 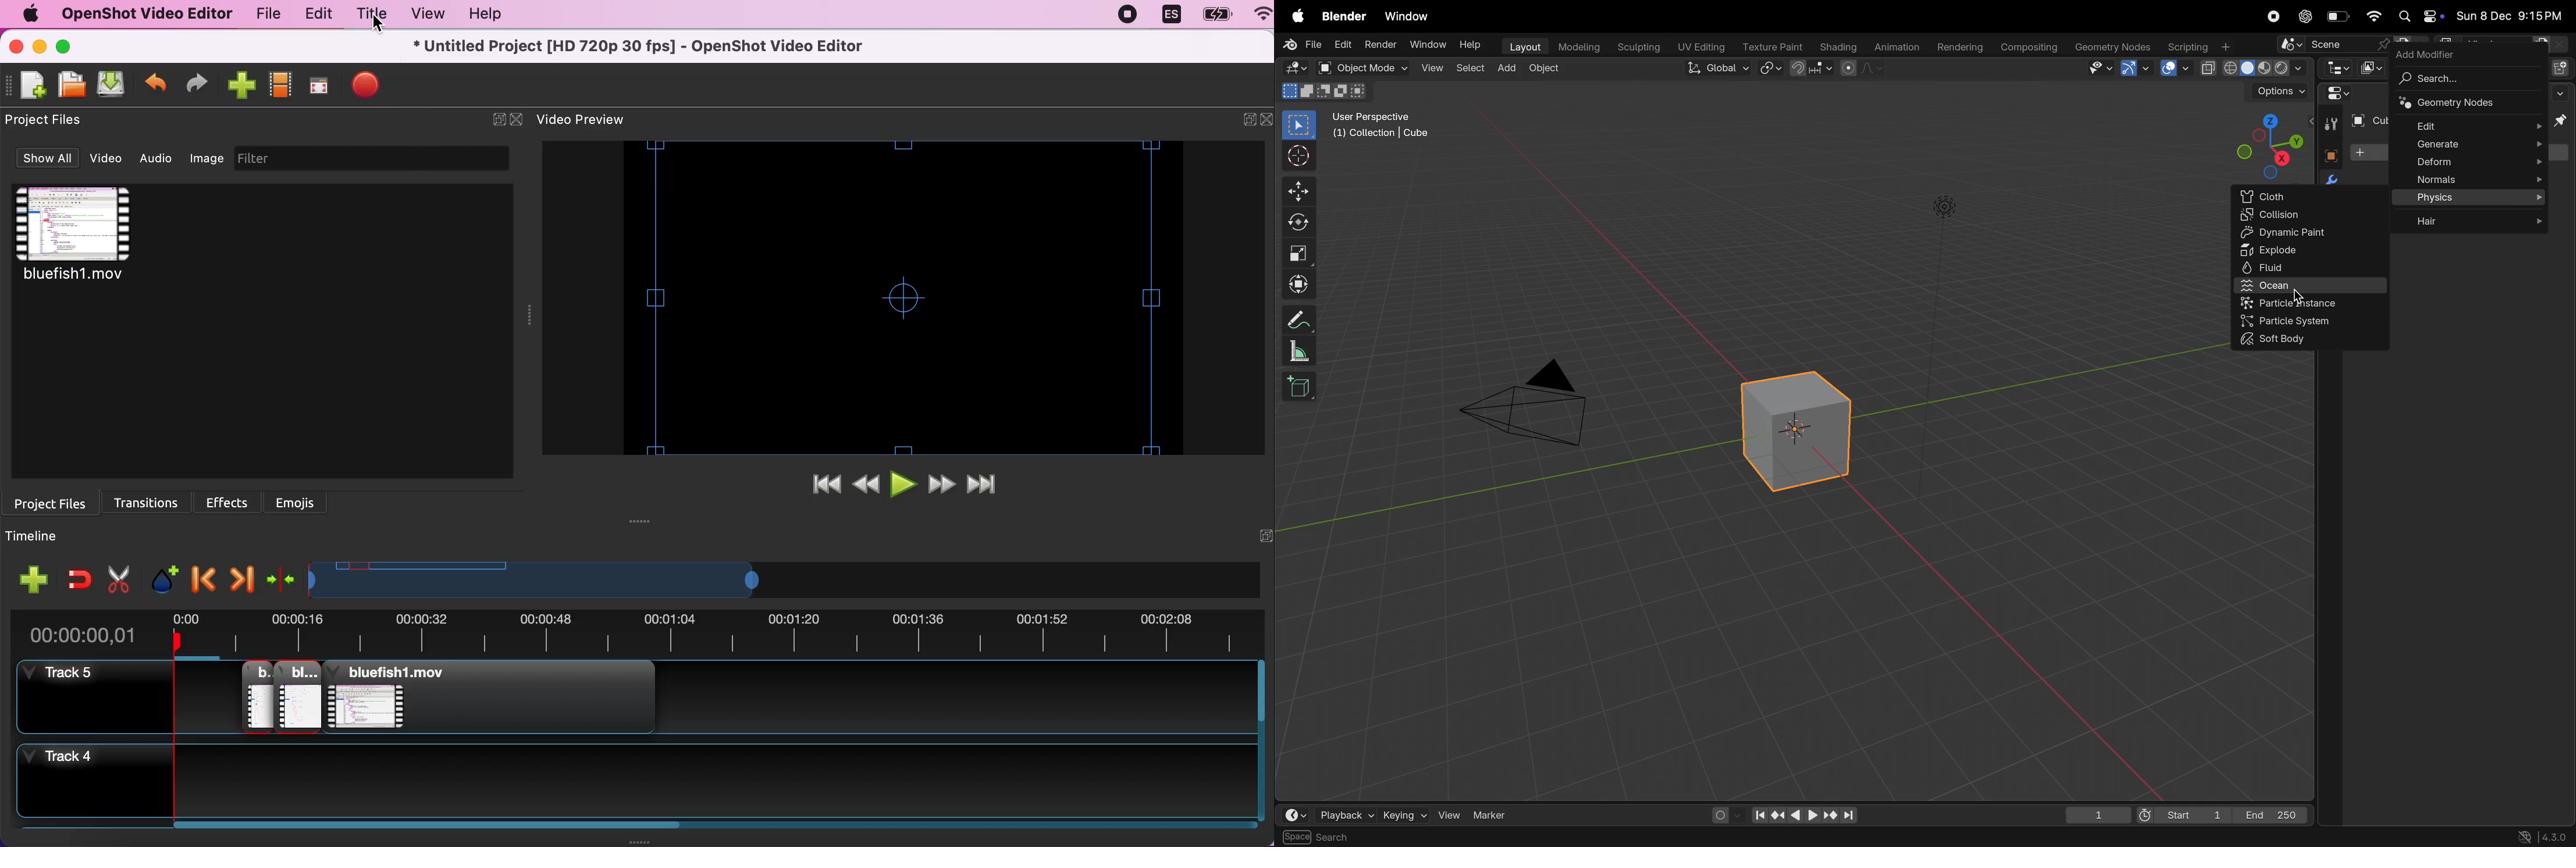 What do you see at coordinates (2273, 813) in the screenshot?
I see `end 250` at bounding box center [2273, 813].